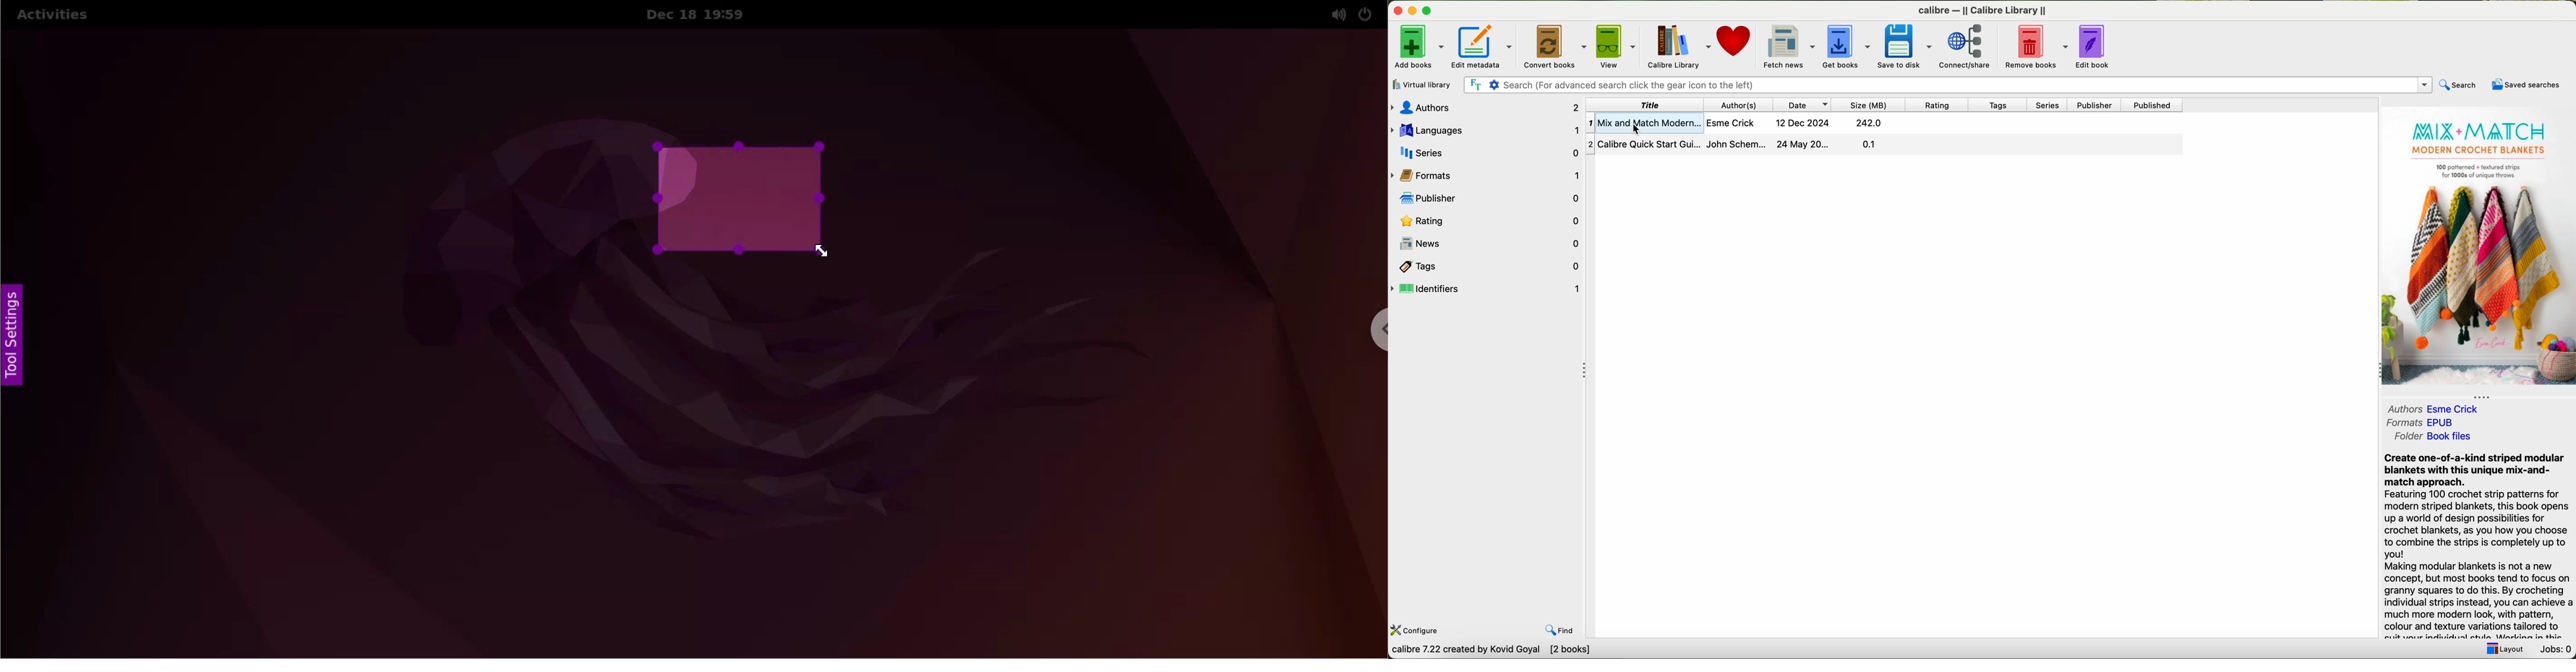 The image size is (2576, 672). Describe the element at coordinates (1414, 10) in the screenshot. I see `minimize program` at that location.